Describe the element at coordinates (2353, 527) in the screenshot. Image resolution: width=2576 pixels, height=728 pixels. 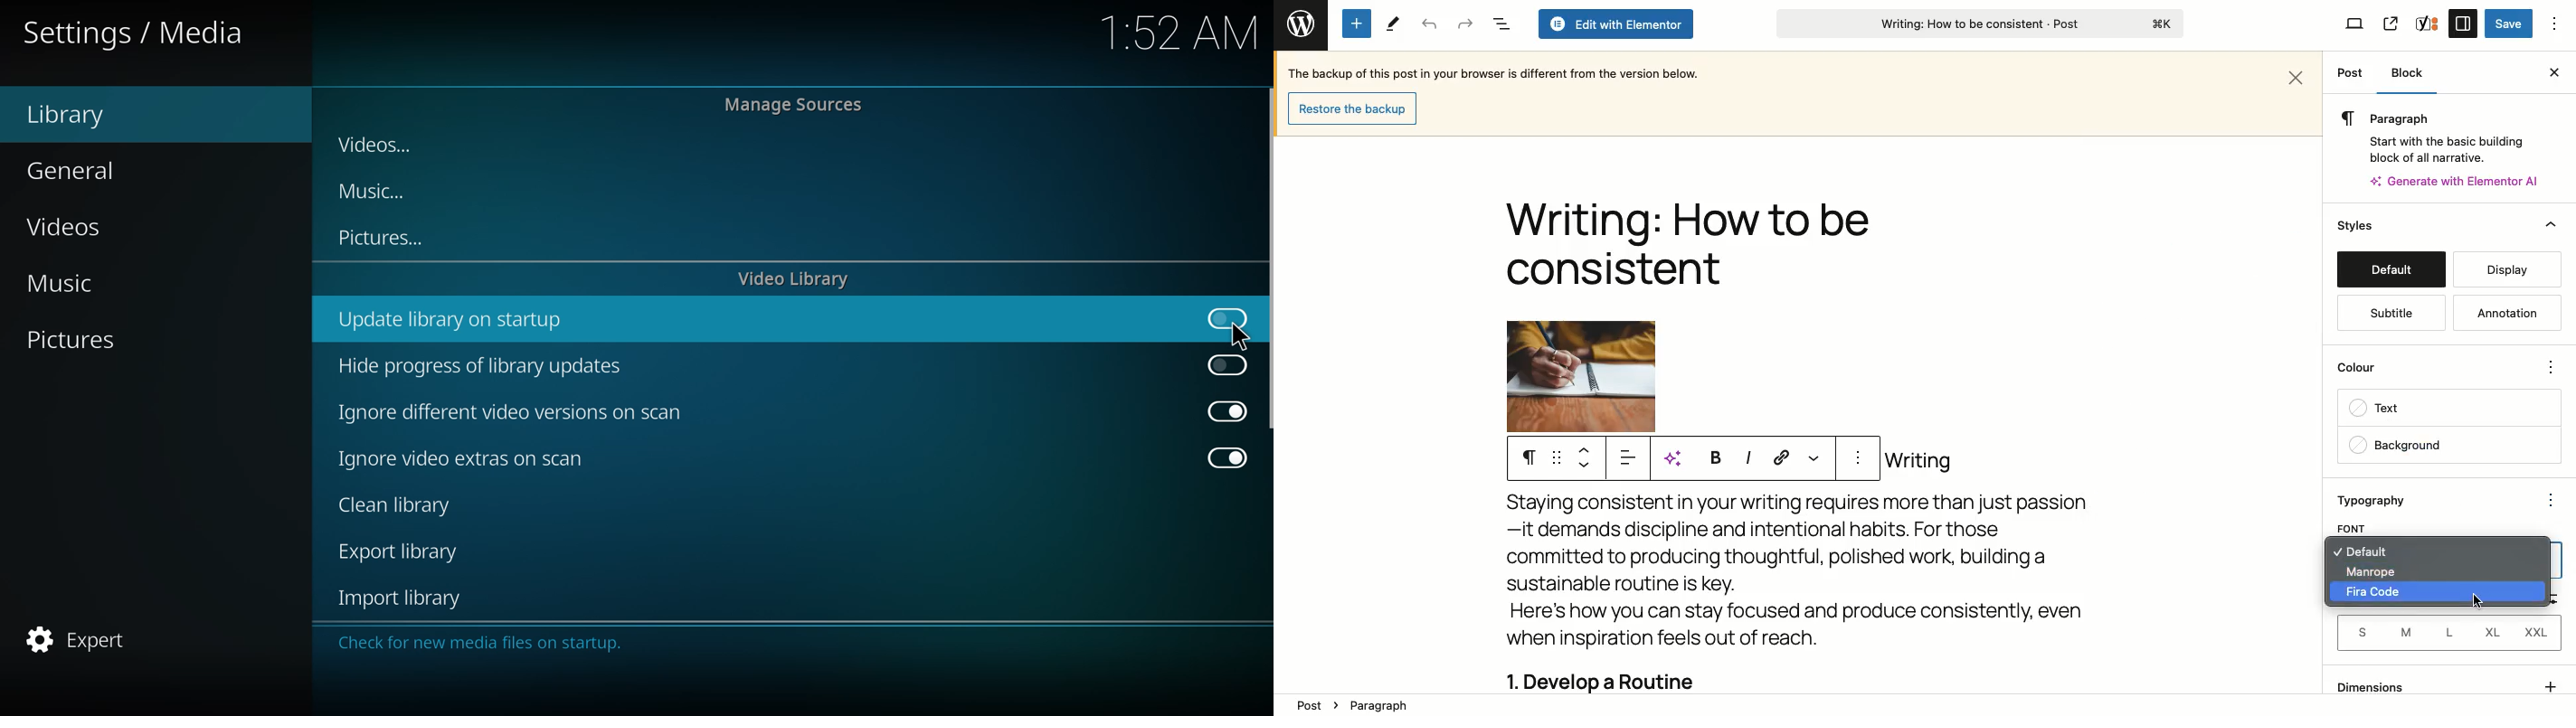
I see `FONT` at that location.